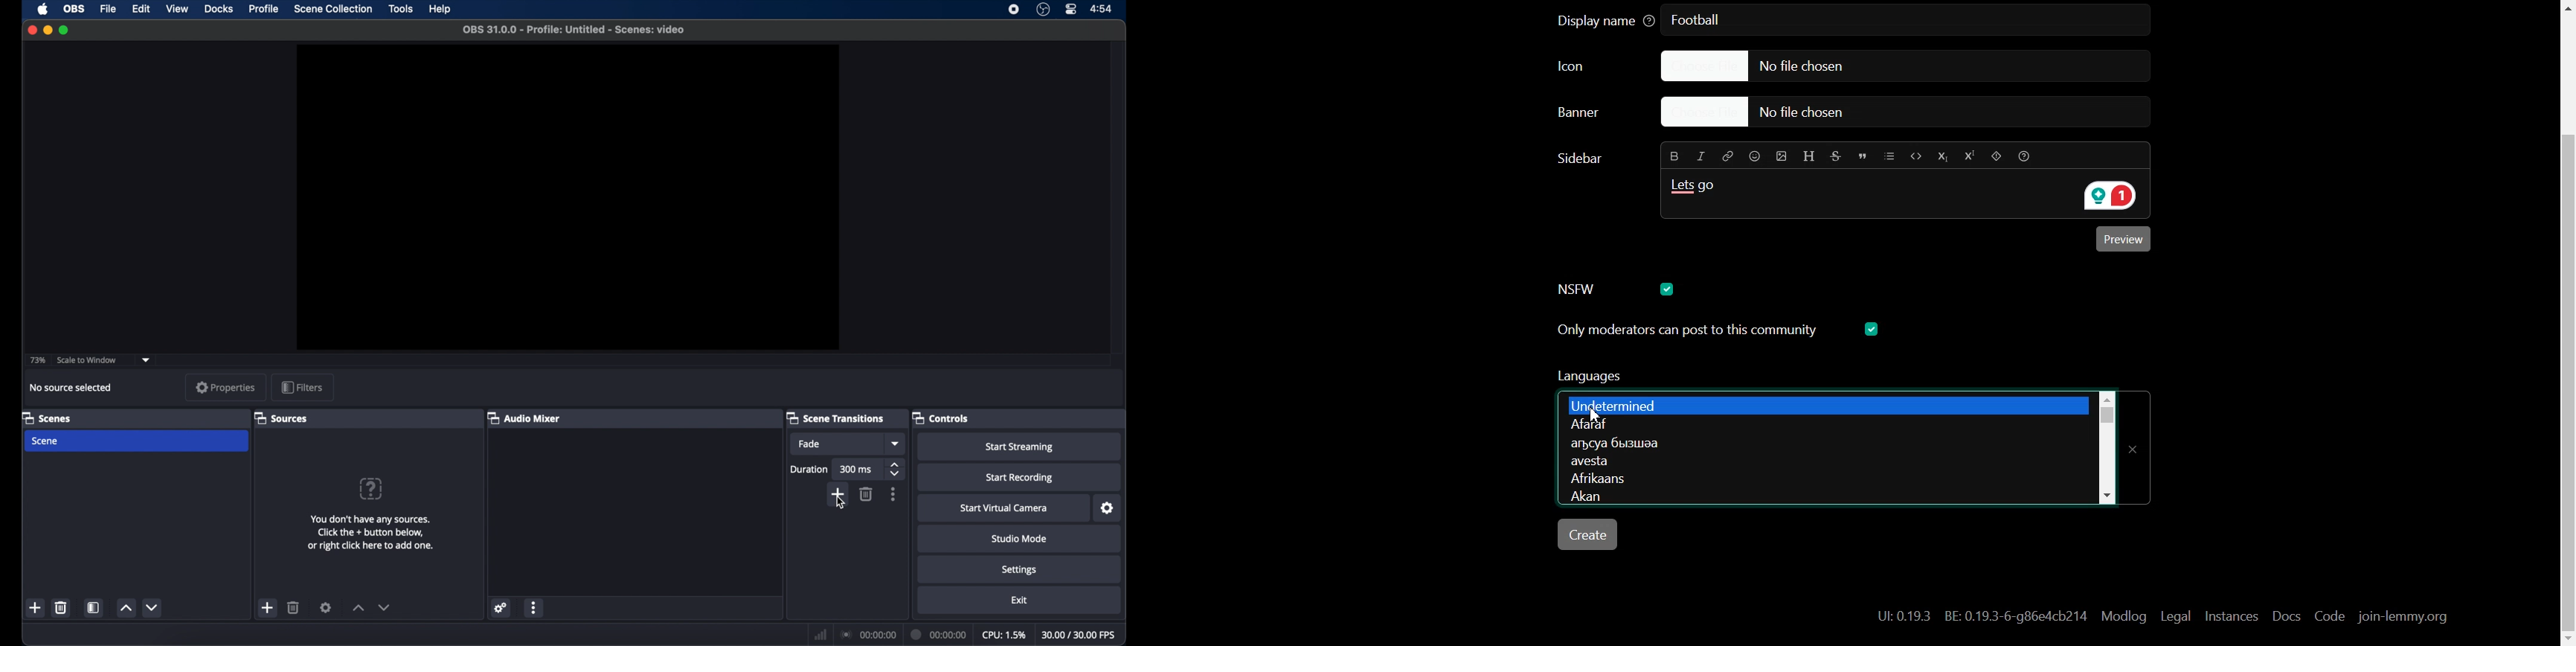 This screenshot has height=672, width=2576. Describe the element at coordinates (371, 532) in the screenshot. I see `info` at that location.